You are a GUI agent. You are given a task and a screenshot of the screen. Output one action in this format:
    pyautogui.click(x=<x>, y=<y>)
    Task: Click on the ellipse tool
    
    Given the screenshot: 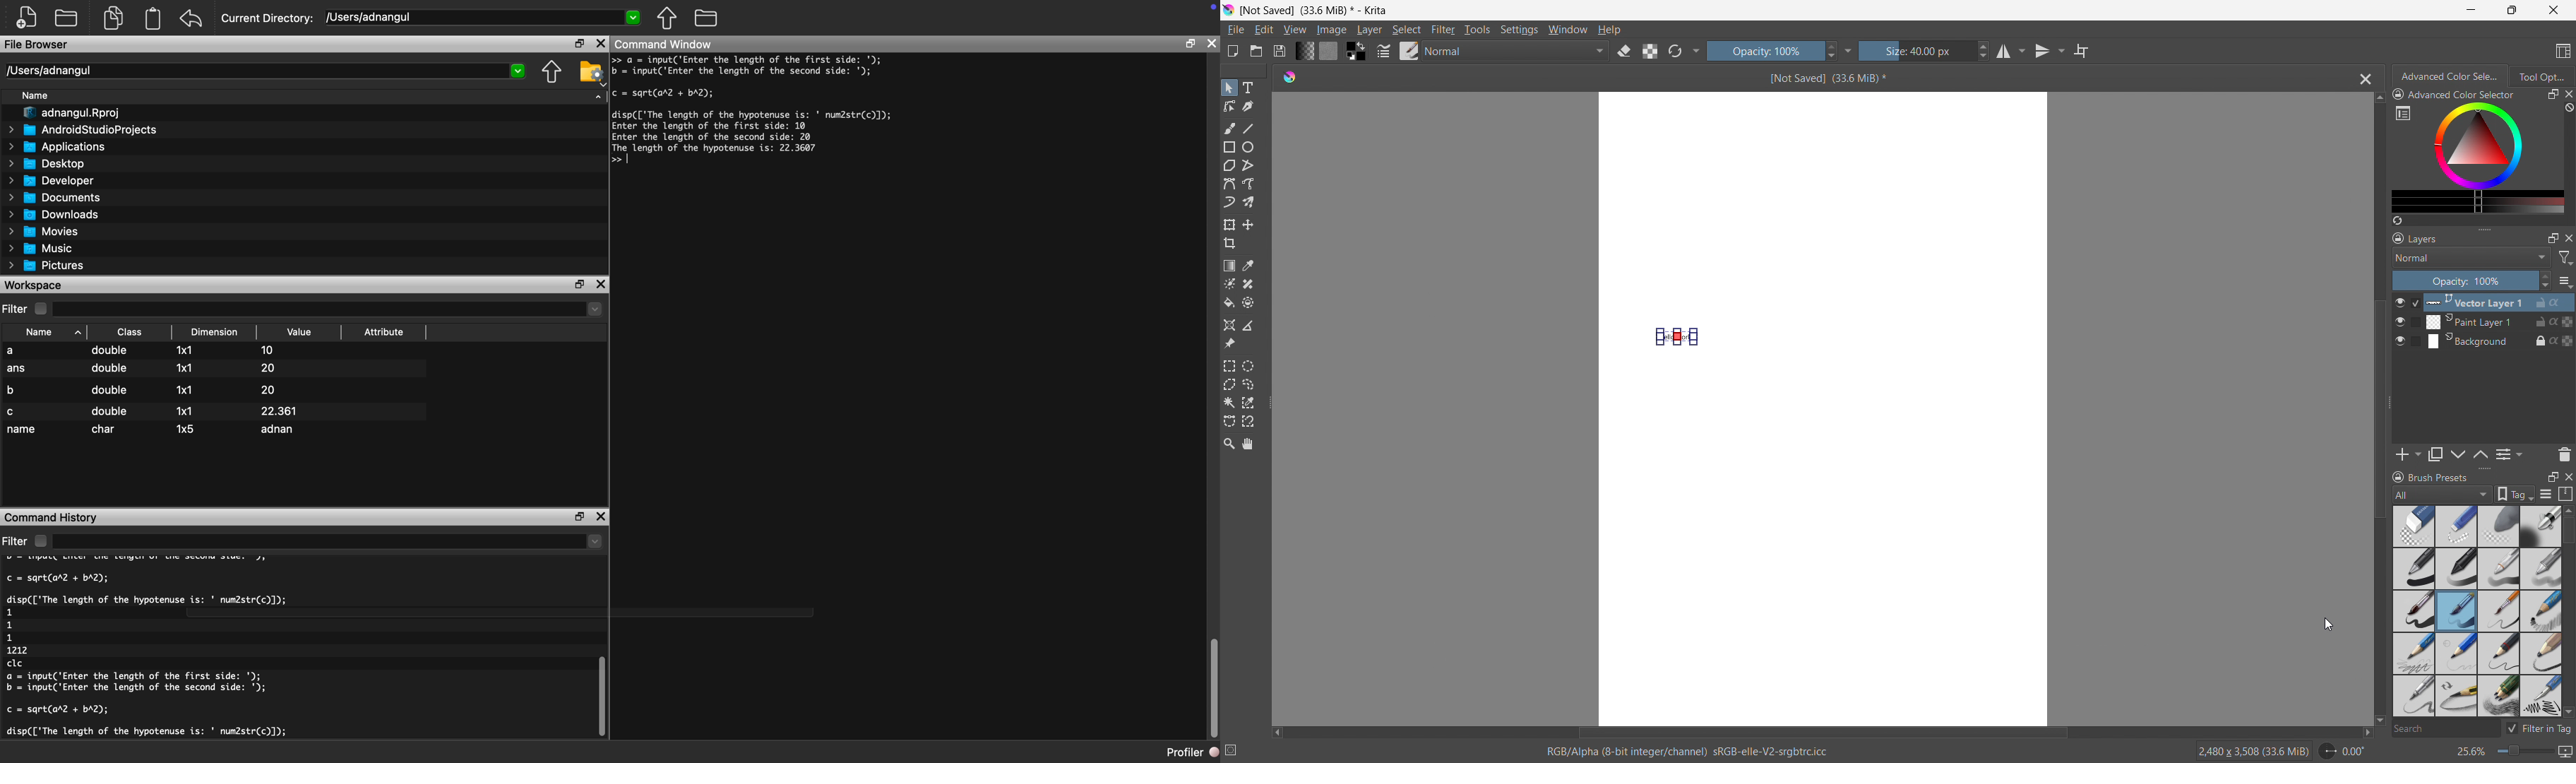 What is the action you would take?
    pyautogui.click(x=1248, y=147)
    